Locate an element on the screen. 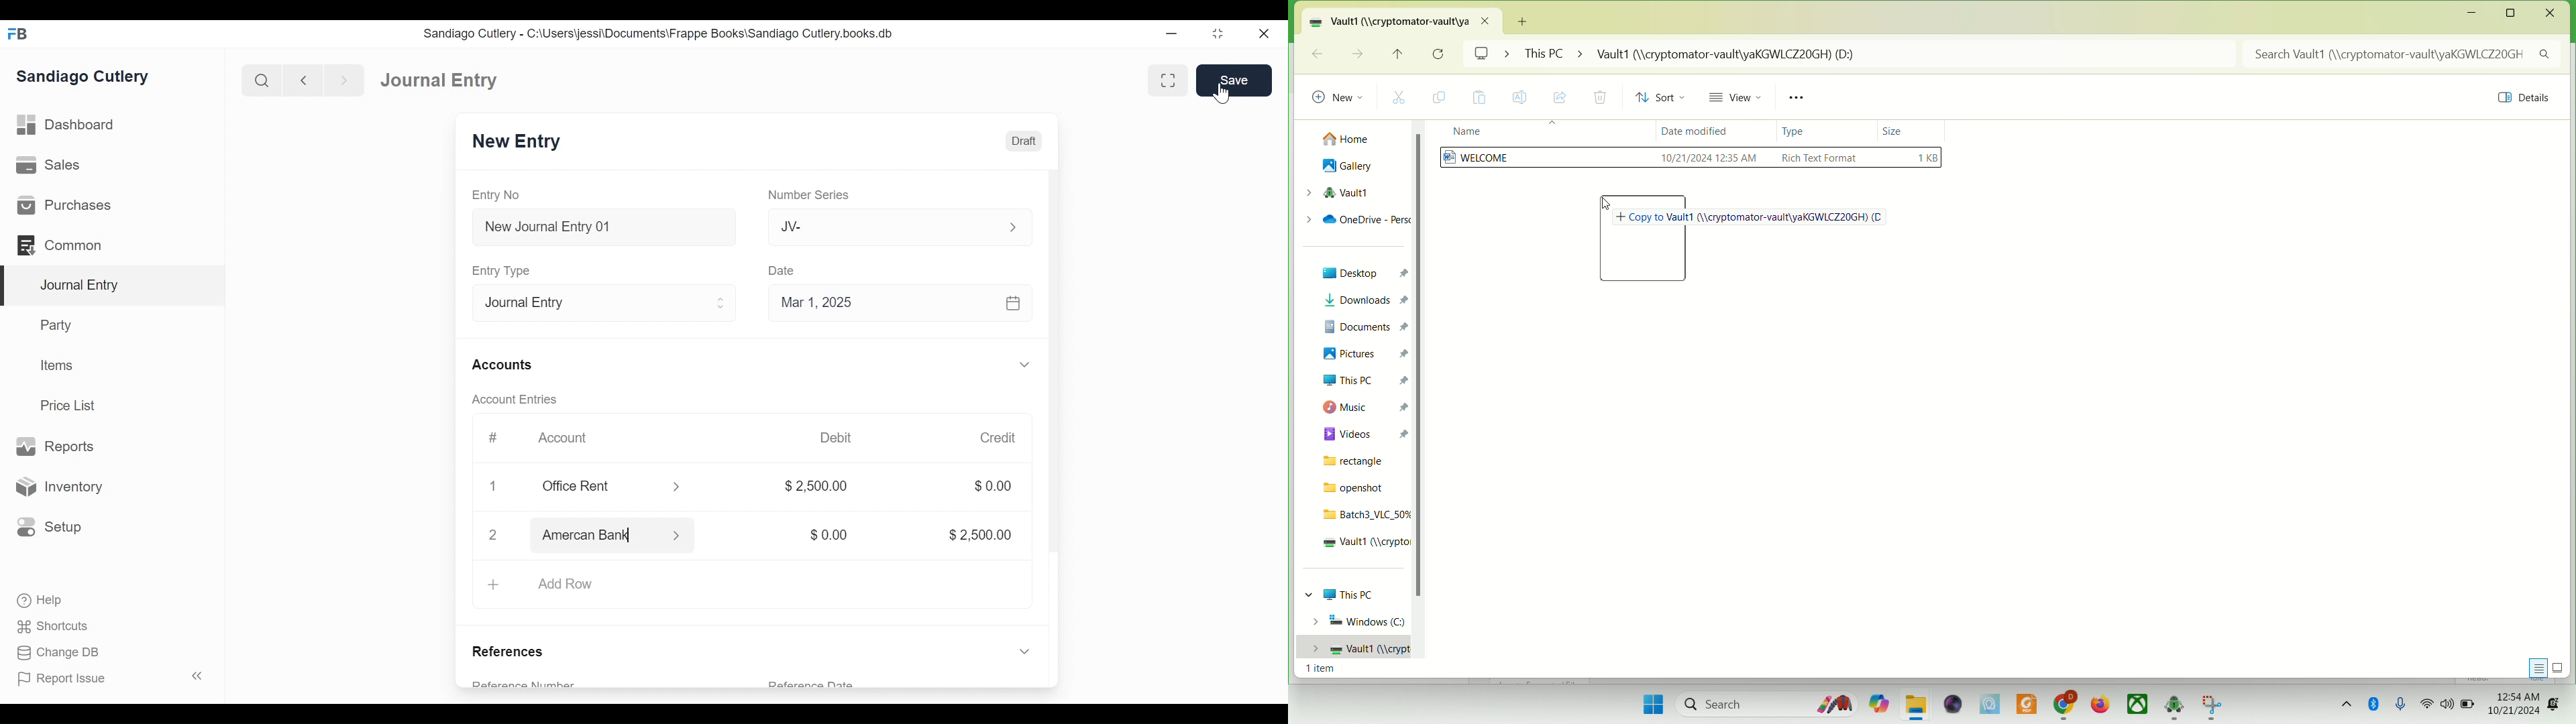  this PC is located at coordinates (1364, 380).